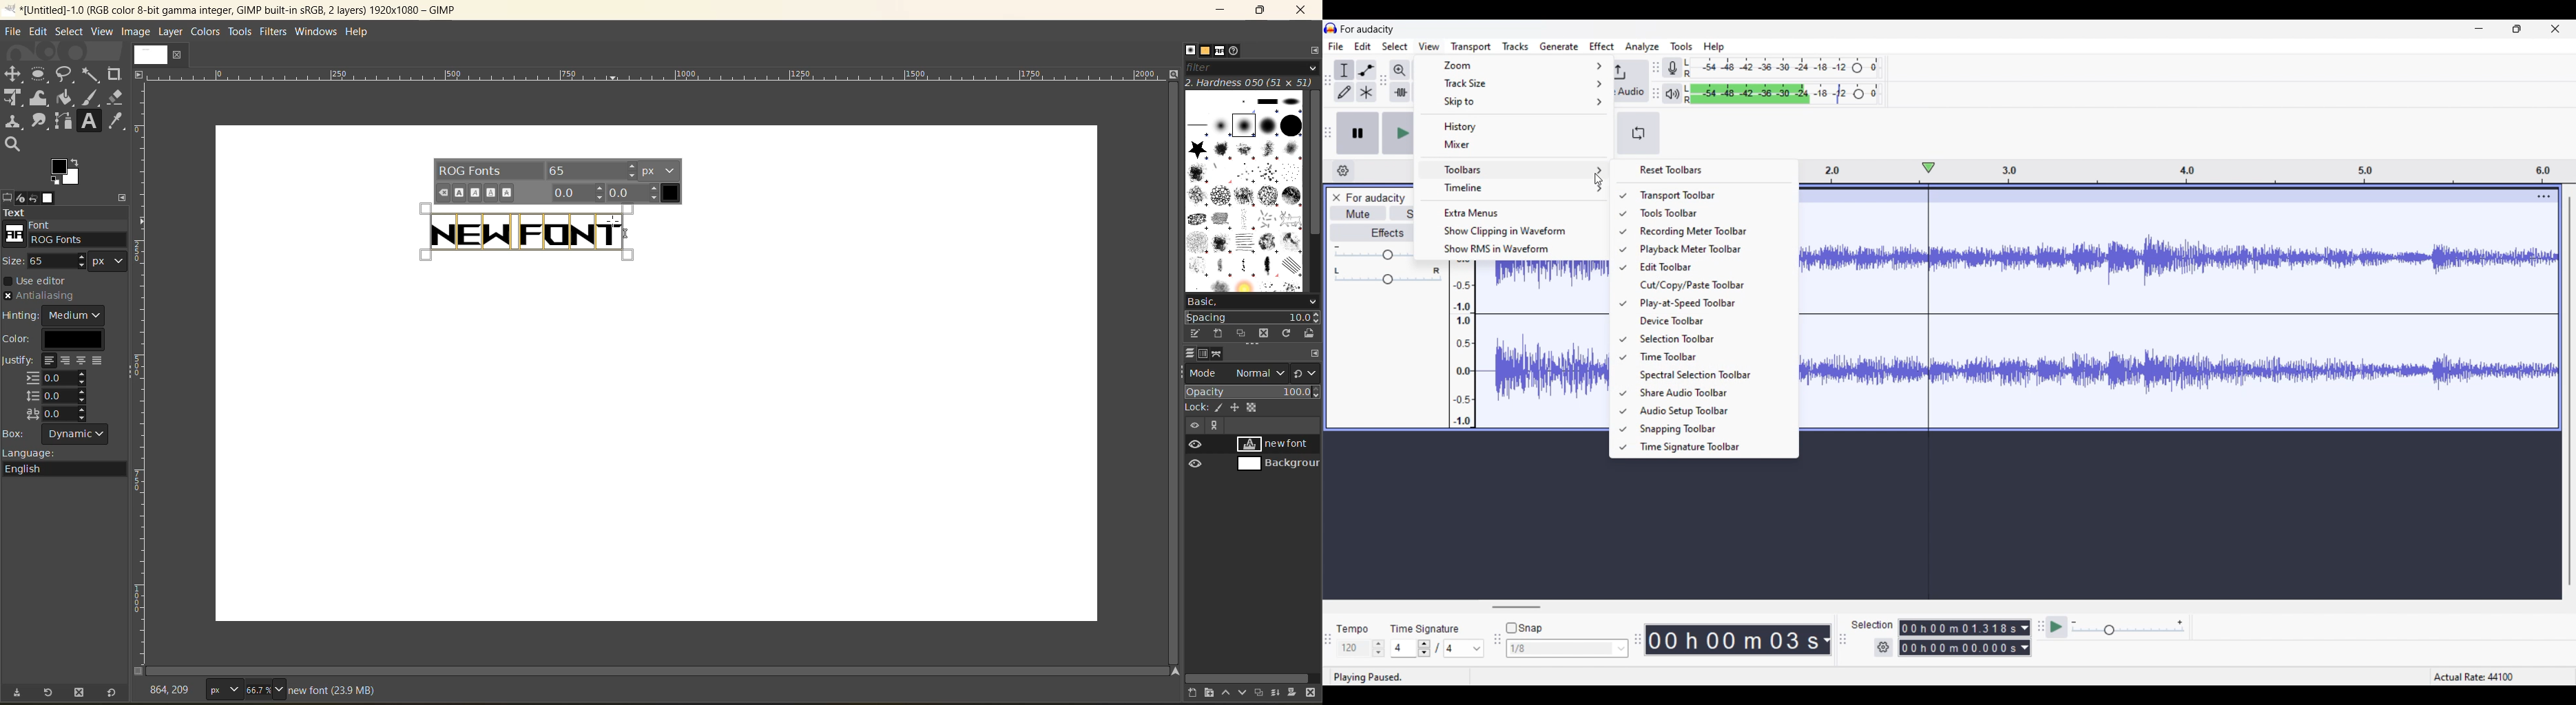 This screenshot has width=2576, height=728. I want to click on Snapping toolbar, so click(1710, 430).